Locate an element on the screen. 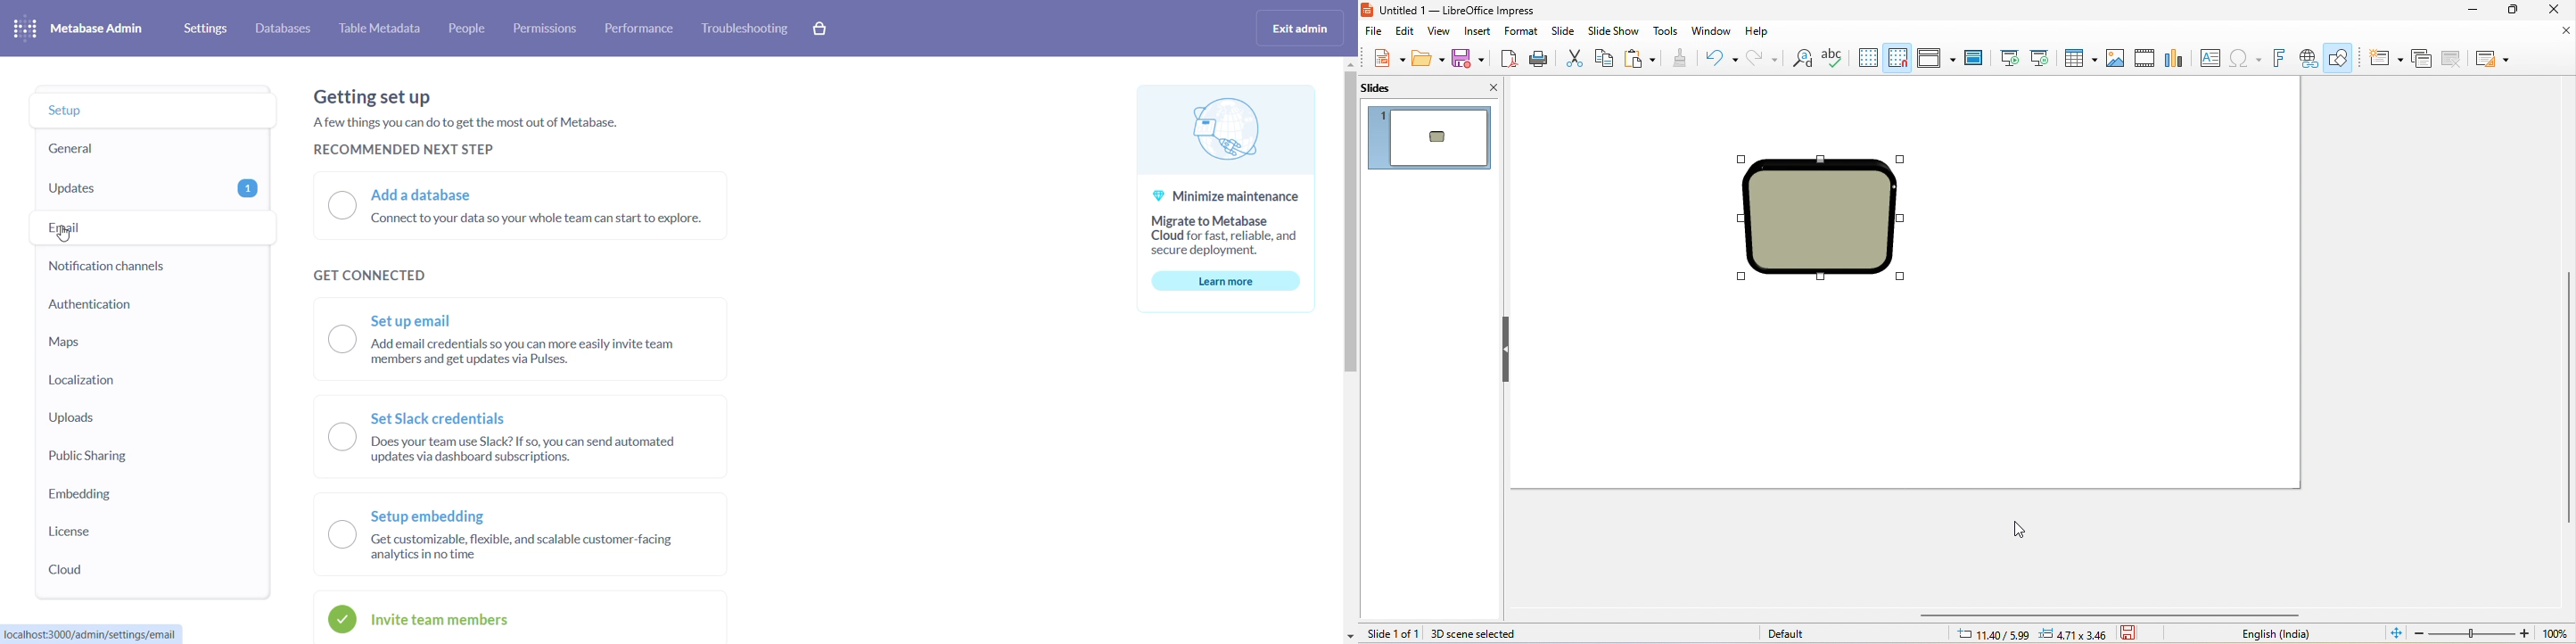 This screenshot has width=2576, height=644. setup is located at coordinates (141, 110).